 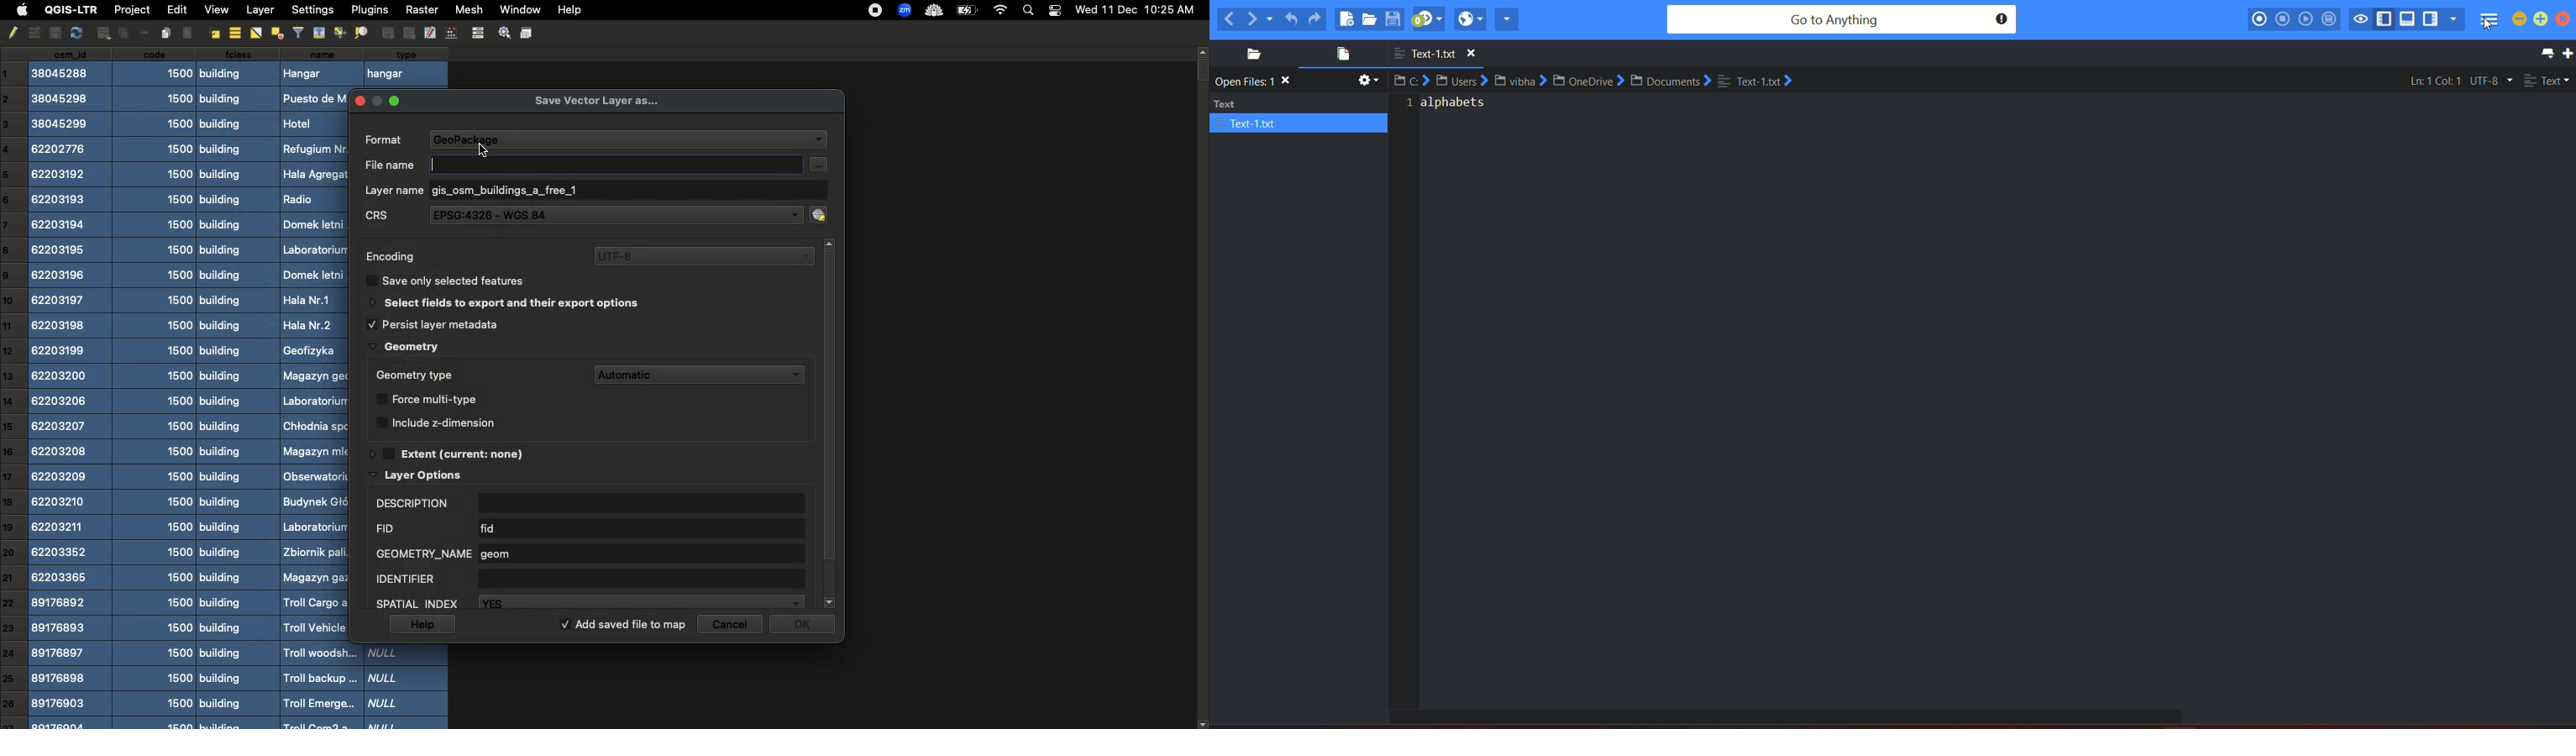 What do you see at coordinates (476, 32) in the screenshot?
I see `control bar` at bounding box center [476, 32].